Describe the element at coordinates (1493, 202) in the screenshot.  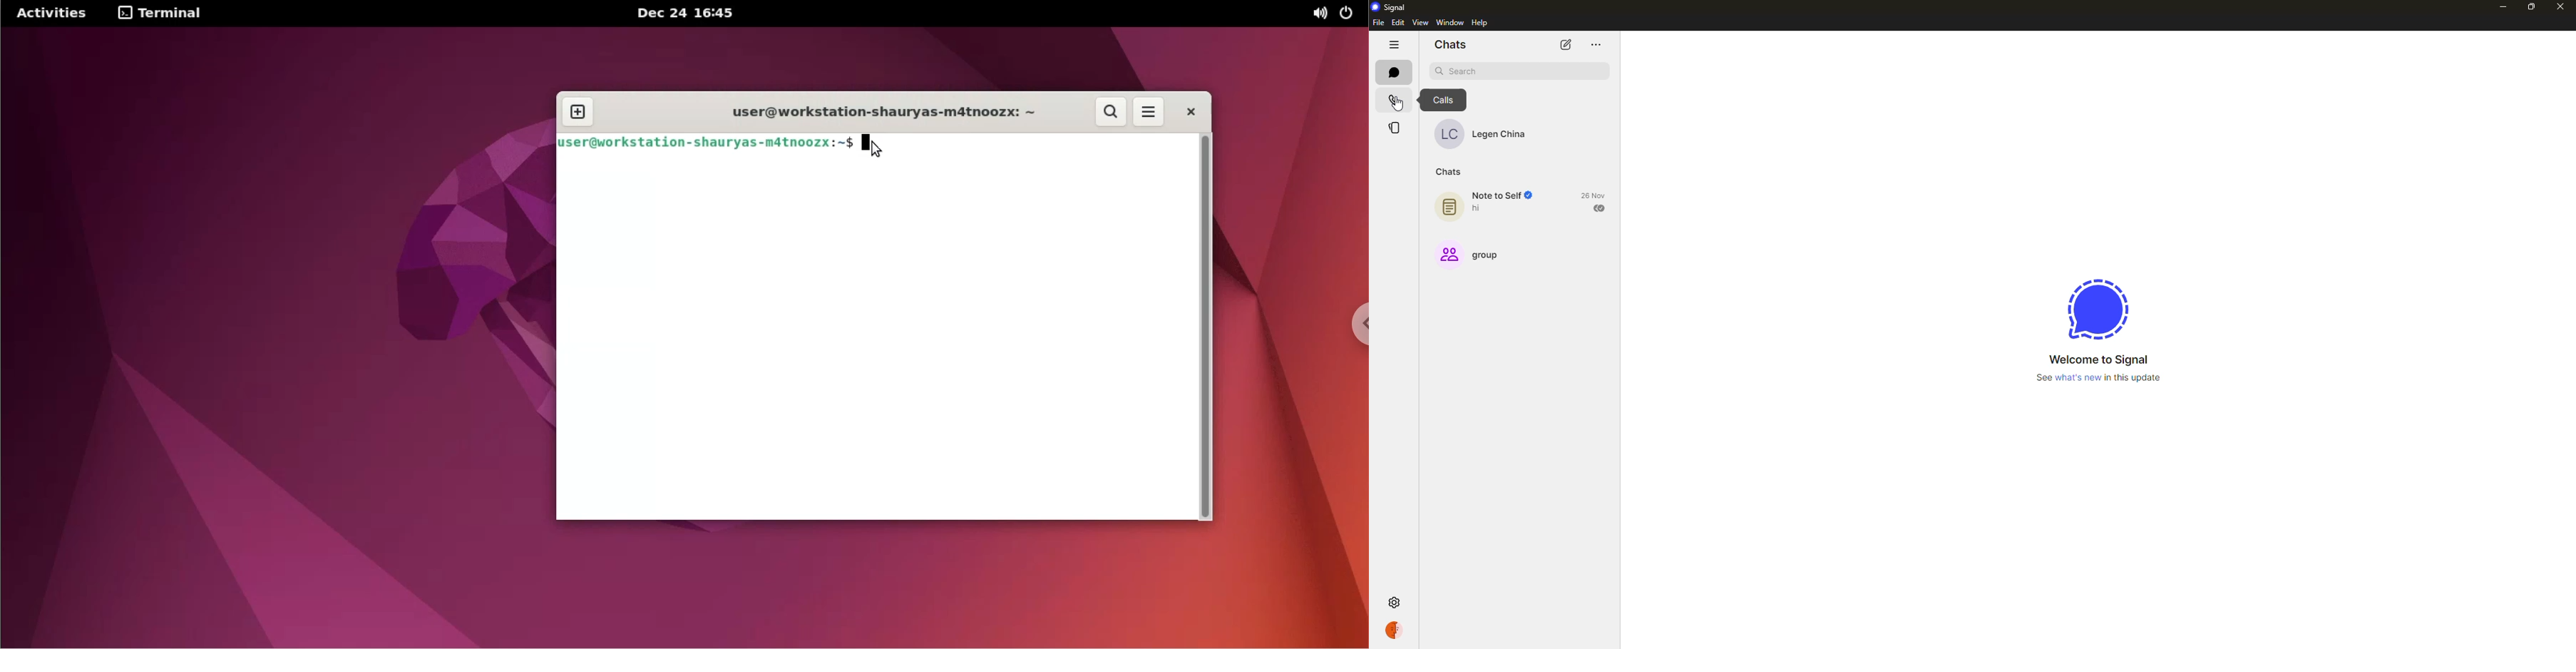
I see `note to self` at that location.